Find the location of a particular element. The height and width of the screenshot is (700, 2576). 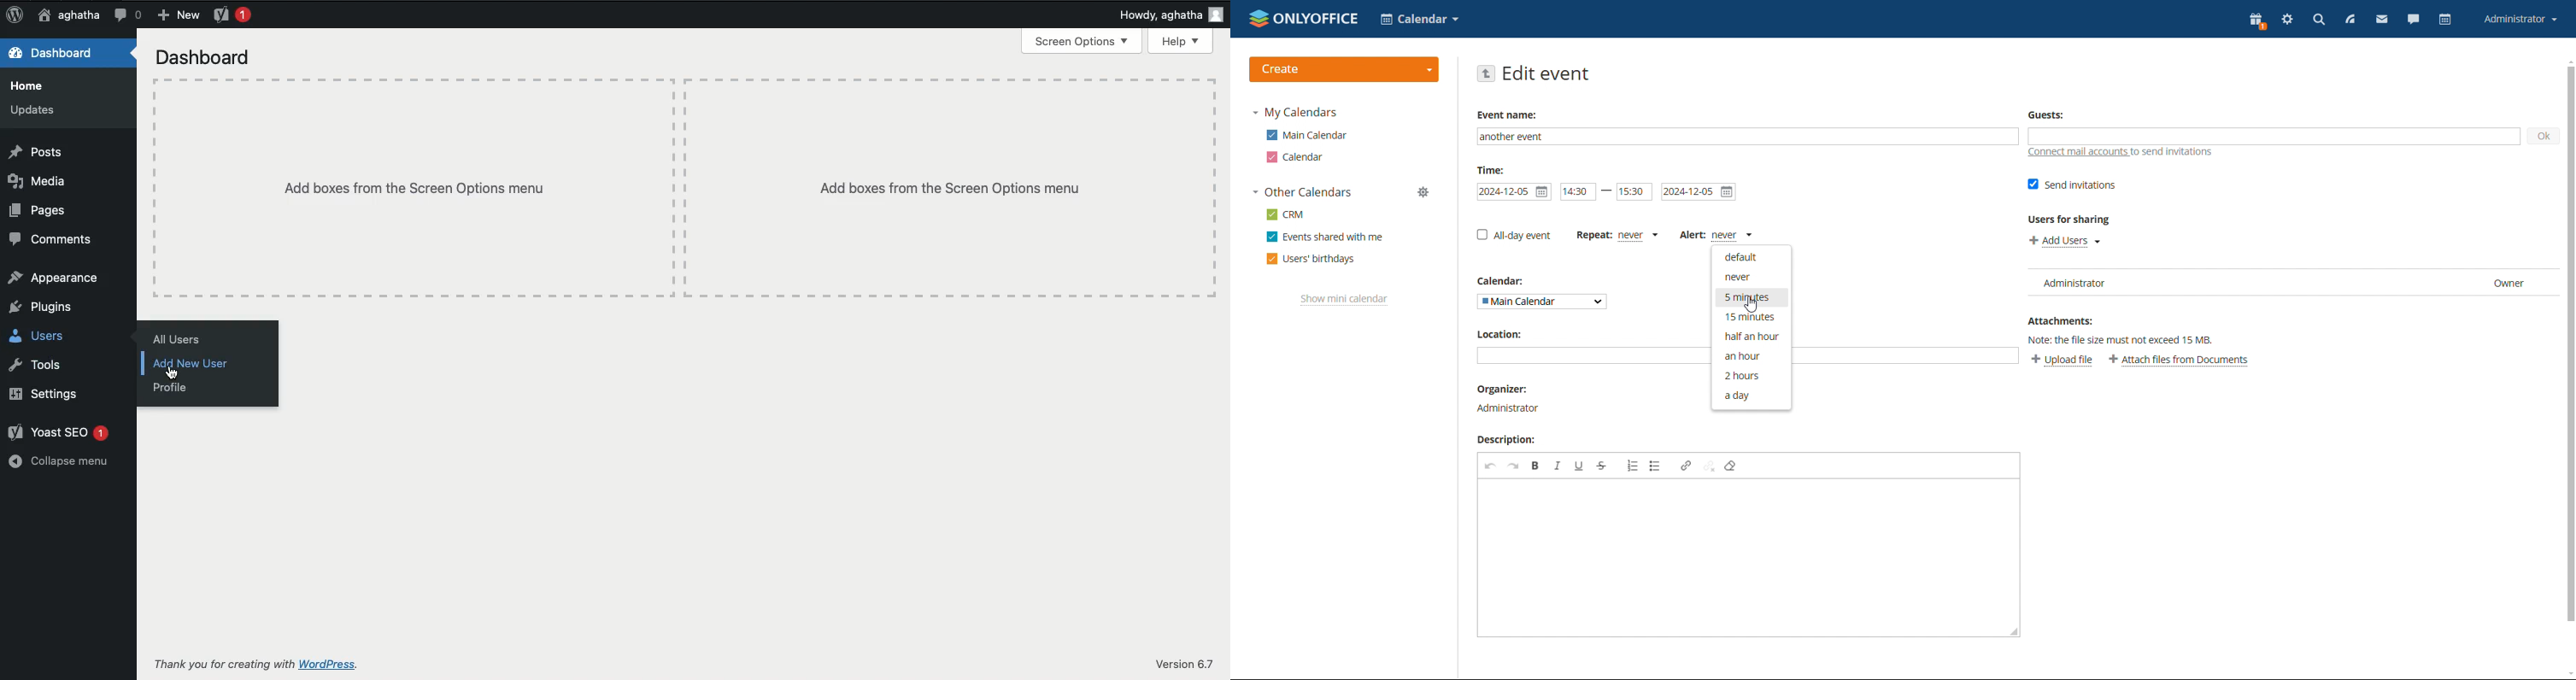

Yoast SEO is located at coordinates (59, 434).